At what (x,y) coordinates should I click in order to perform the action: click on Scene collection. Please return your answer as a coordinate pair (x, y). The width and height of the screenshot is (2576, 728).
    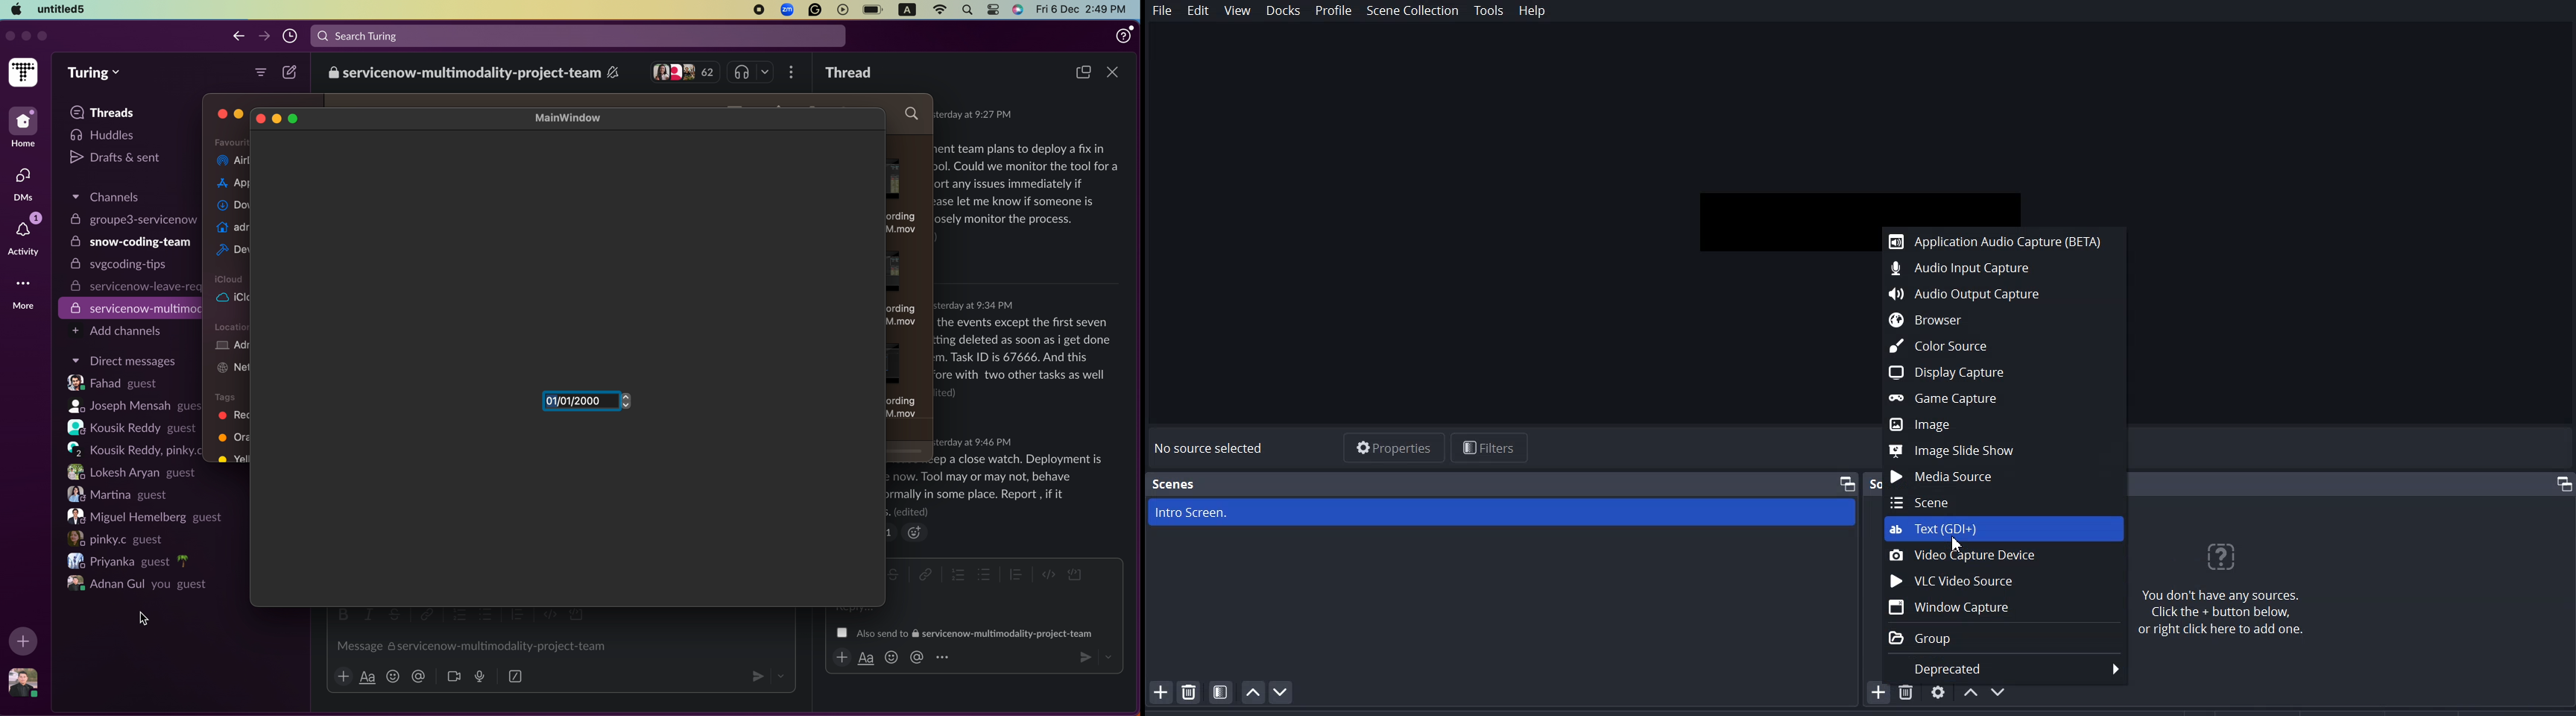
    Looking at the image, I should click on (1415, 11).